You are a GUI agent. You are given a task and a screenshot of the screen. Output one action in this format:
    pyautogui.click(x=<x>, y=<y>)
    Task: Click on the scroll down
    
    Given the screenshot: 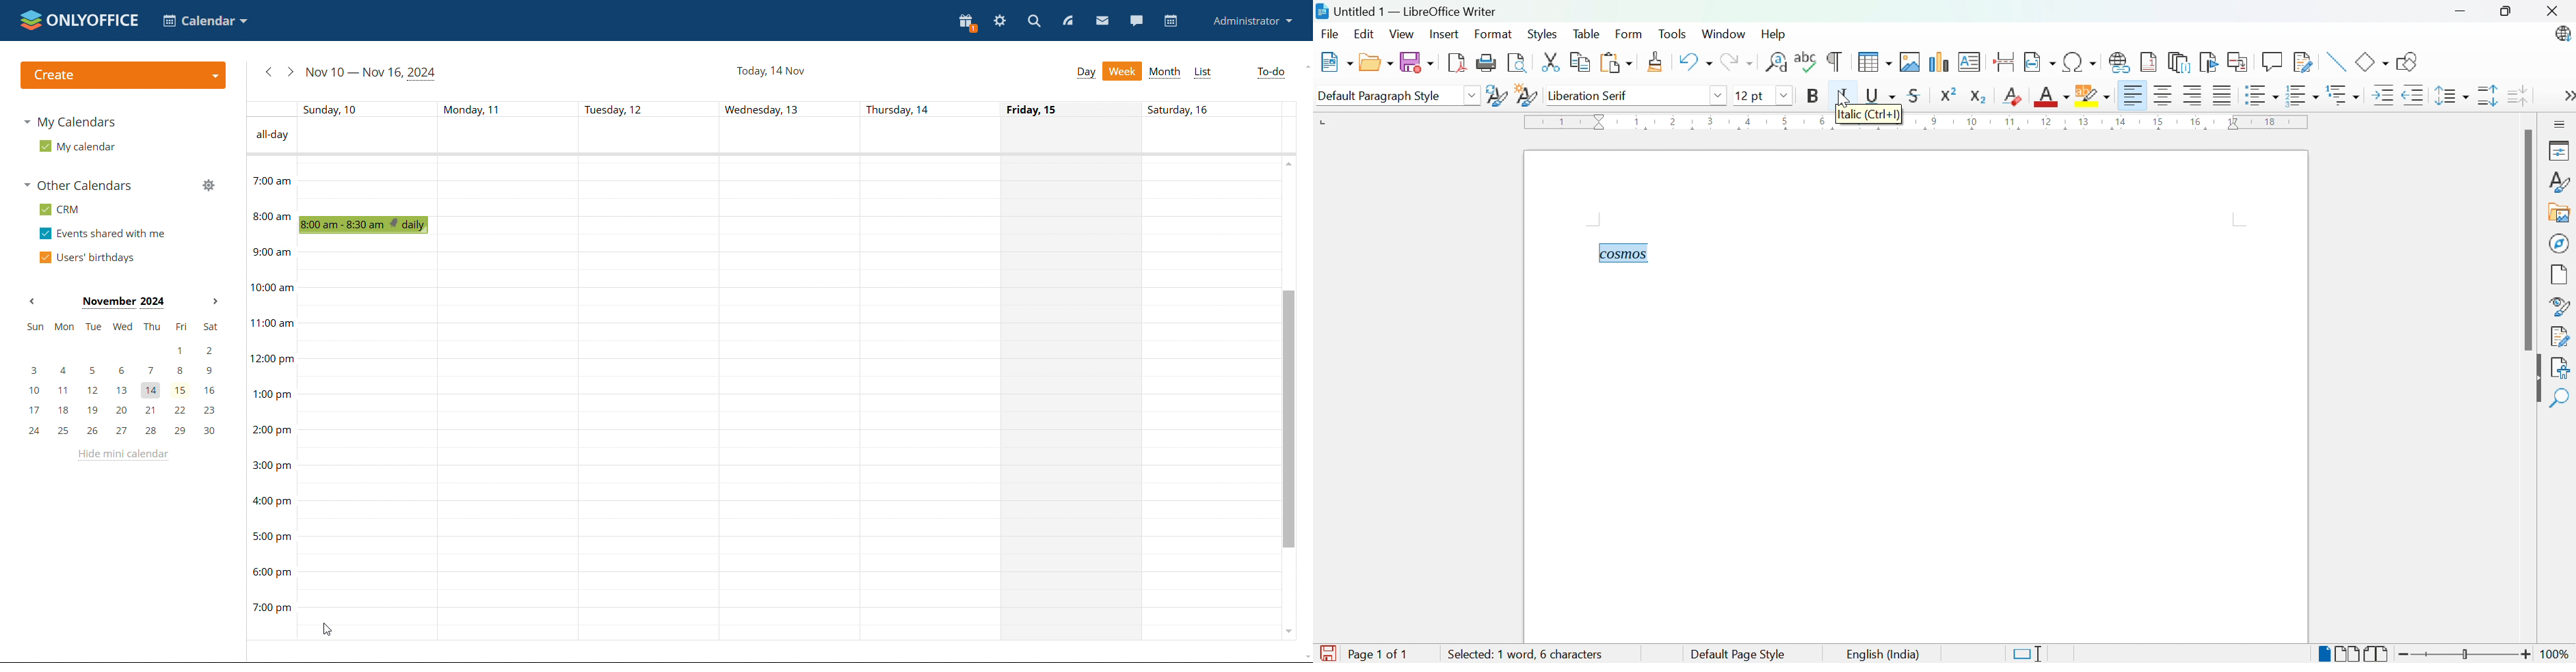 What is the action you would take?
    pyautogui.click(x=1288, y=630)
    